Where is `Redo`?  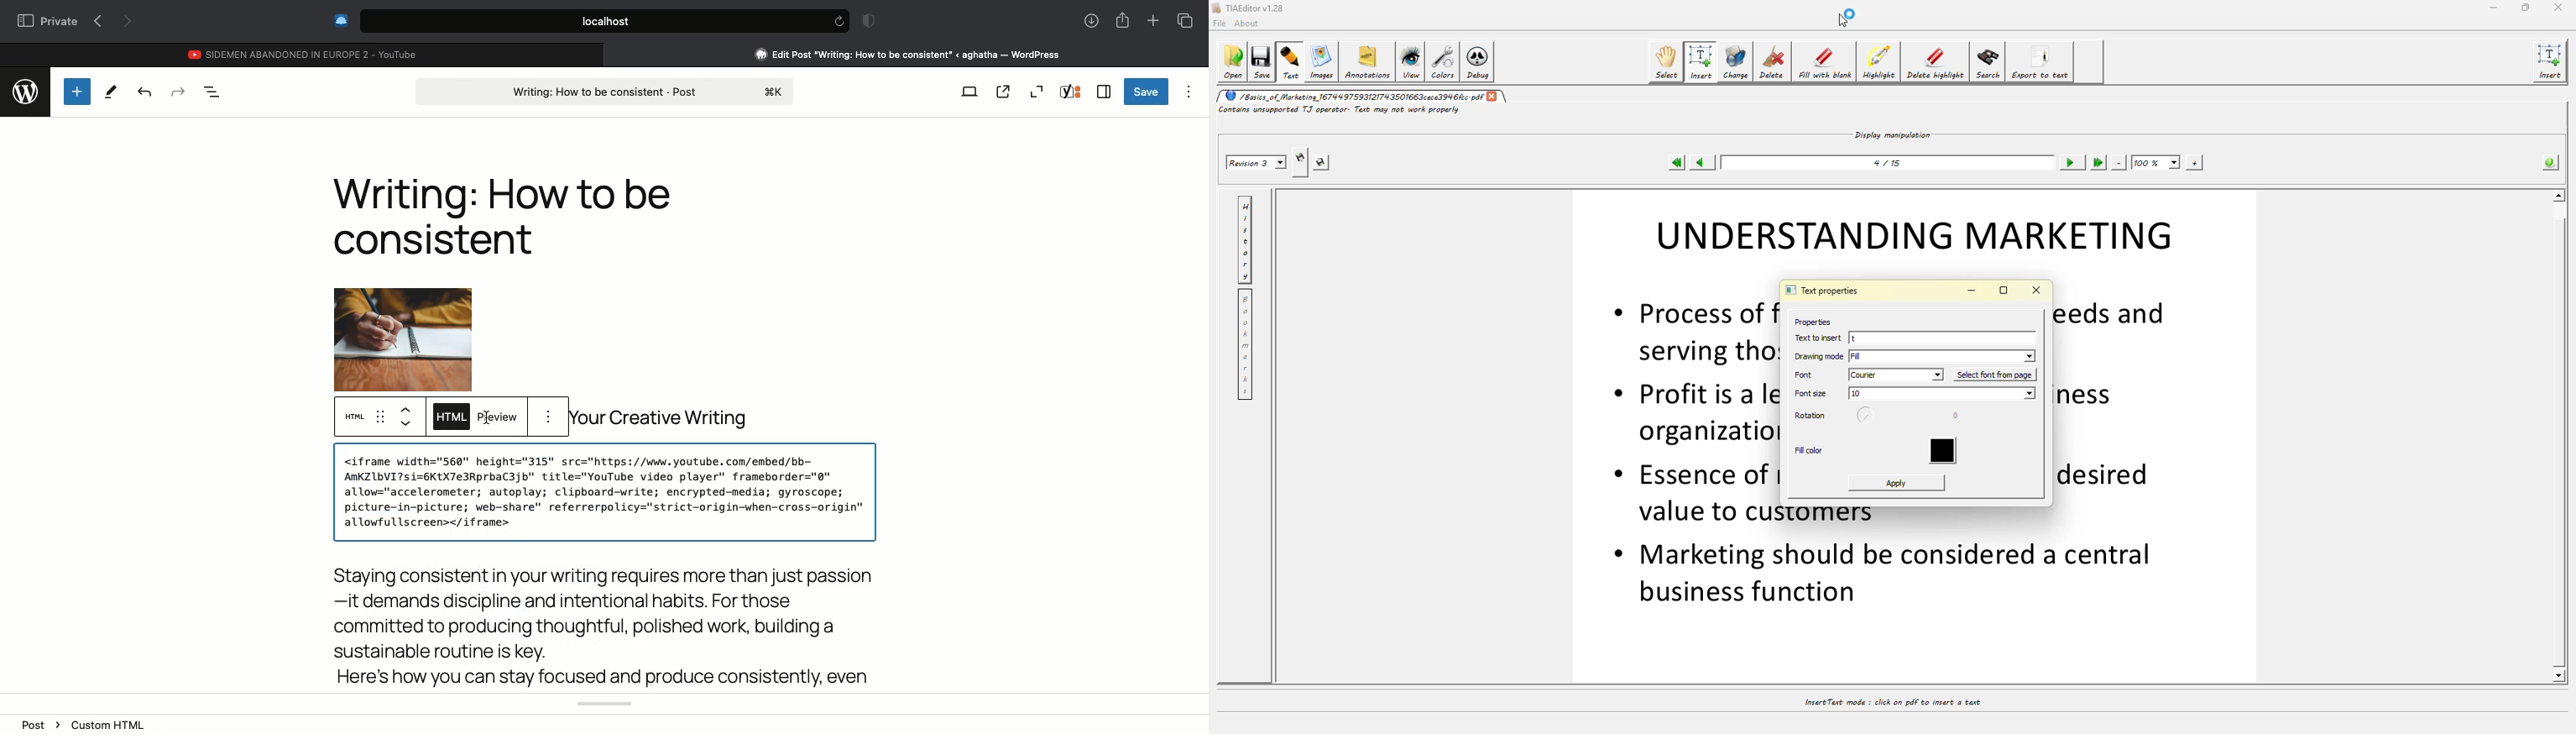 Redo is located at coordinates (178, 92).